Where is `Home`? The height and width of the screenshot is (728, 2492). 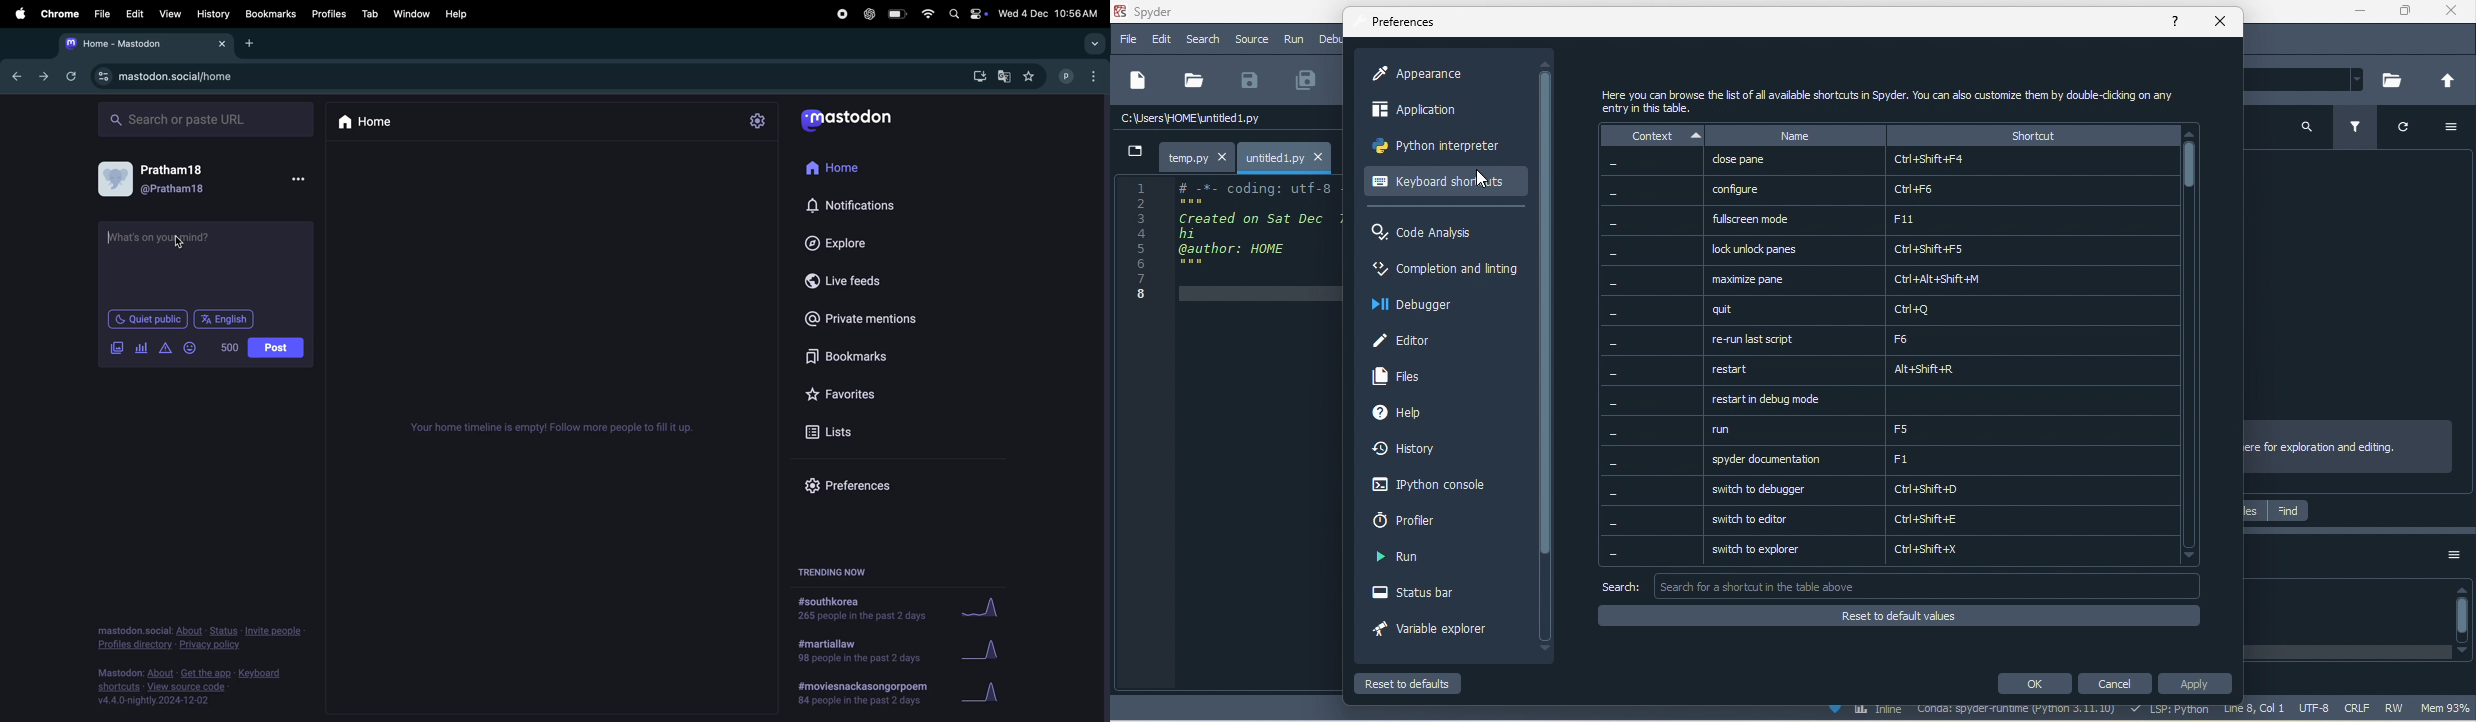 Home is located at coordinates (841, 170).